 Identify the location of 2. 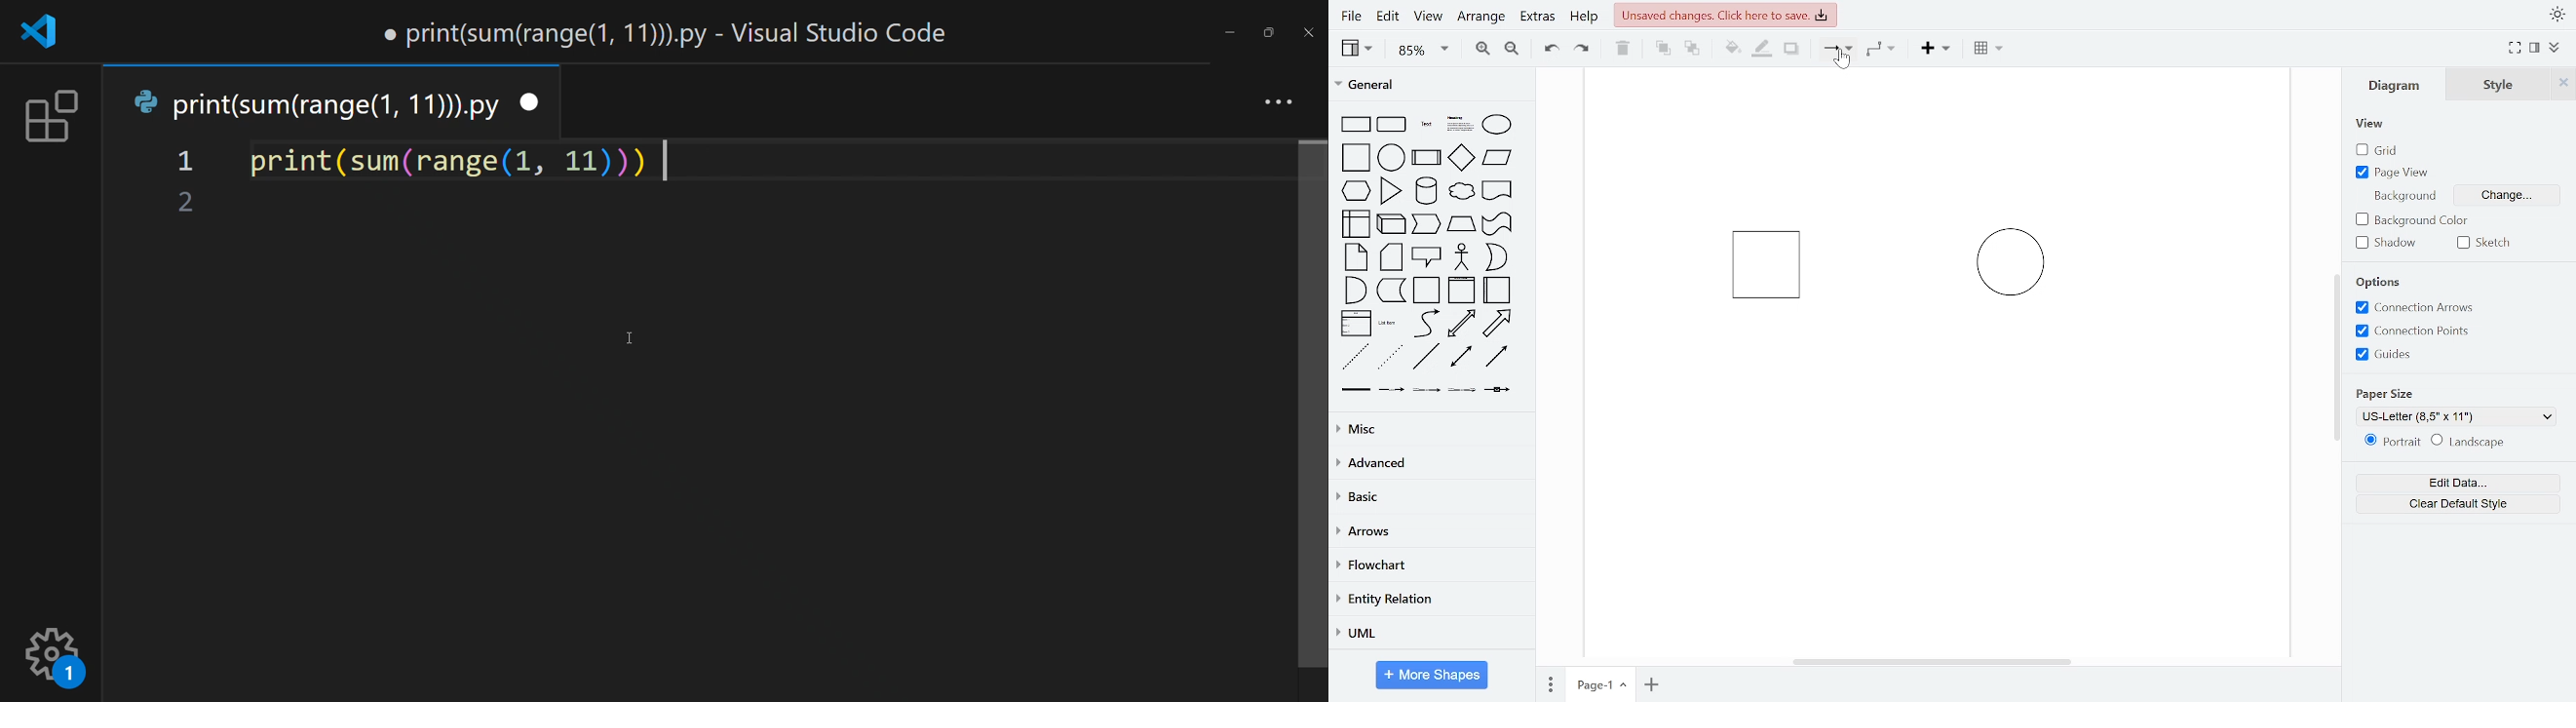
(186, 204).